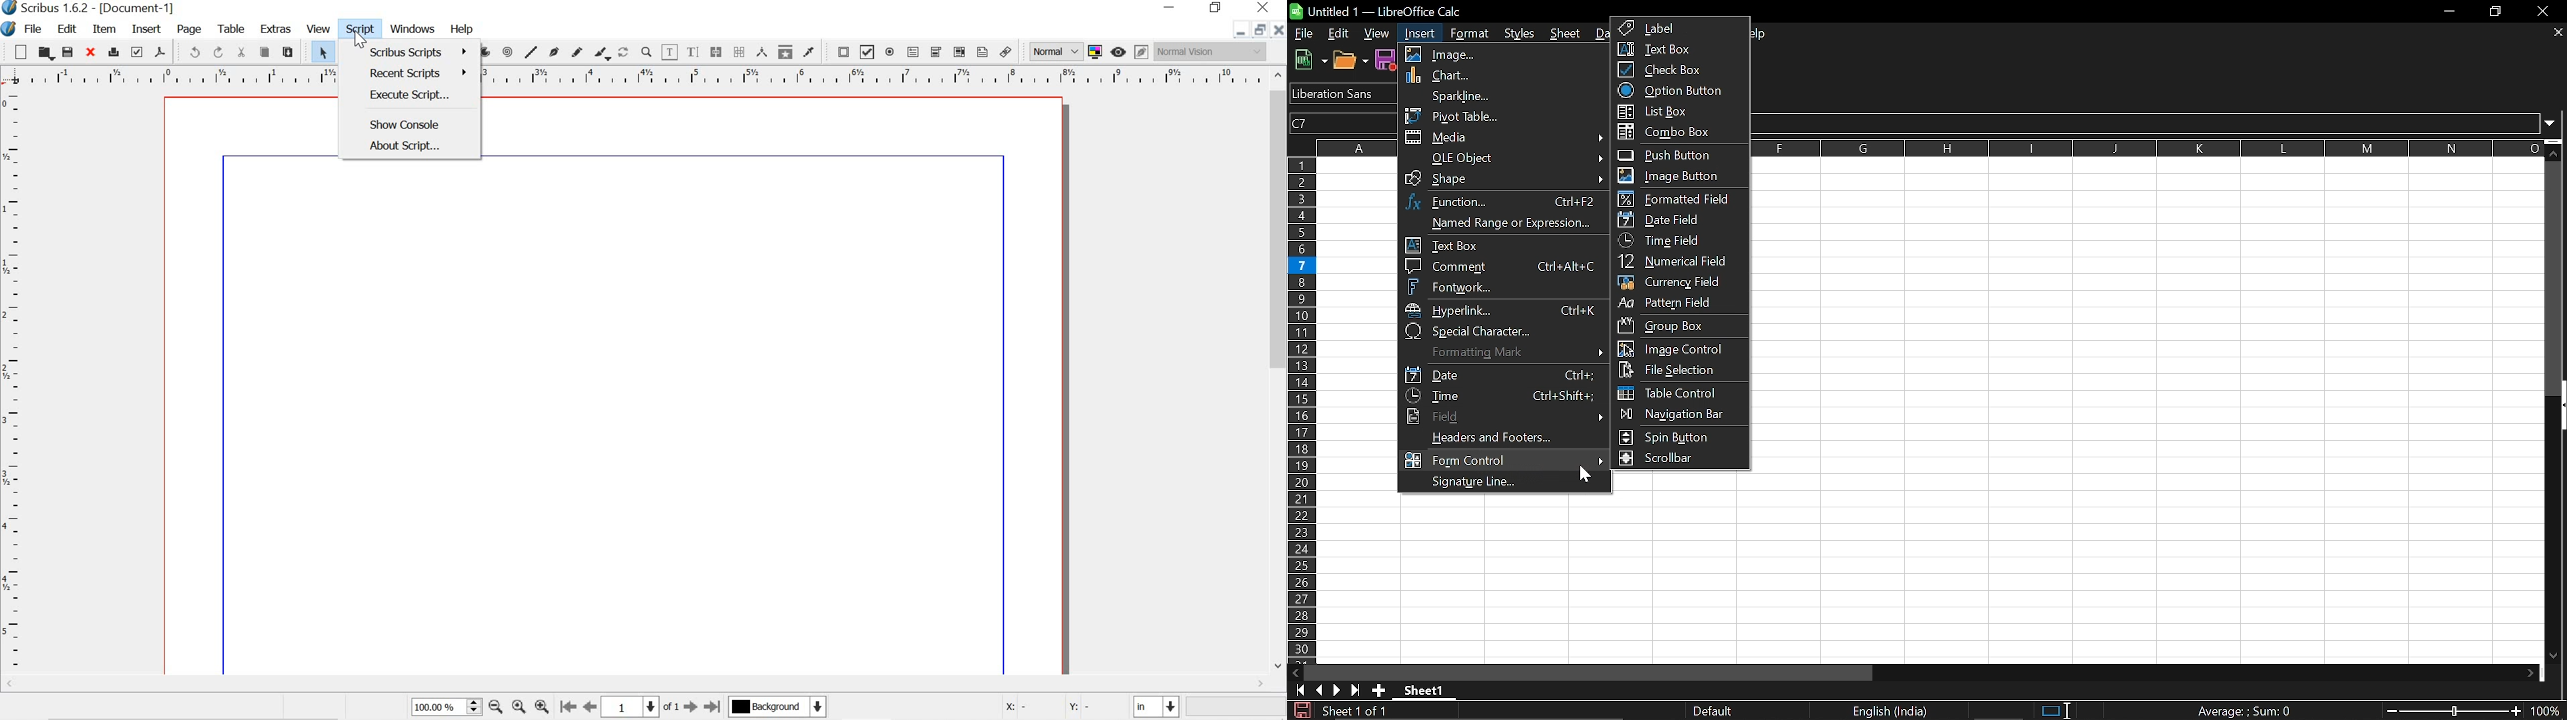 The height and width of the screenshot is (728, 2576). I want to click on Previous sheet, so click(1318, 690).